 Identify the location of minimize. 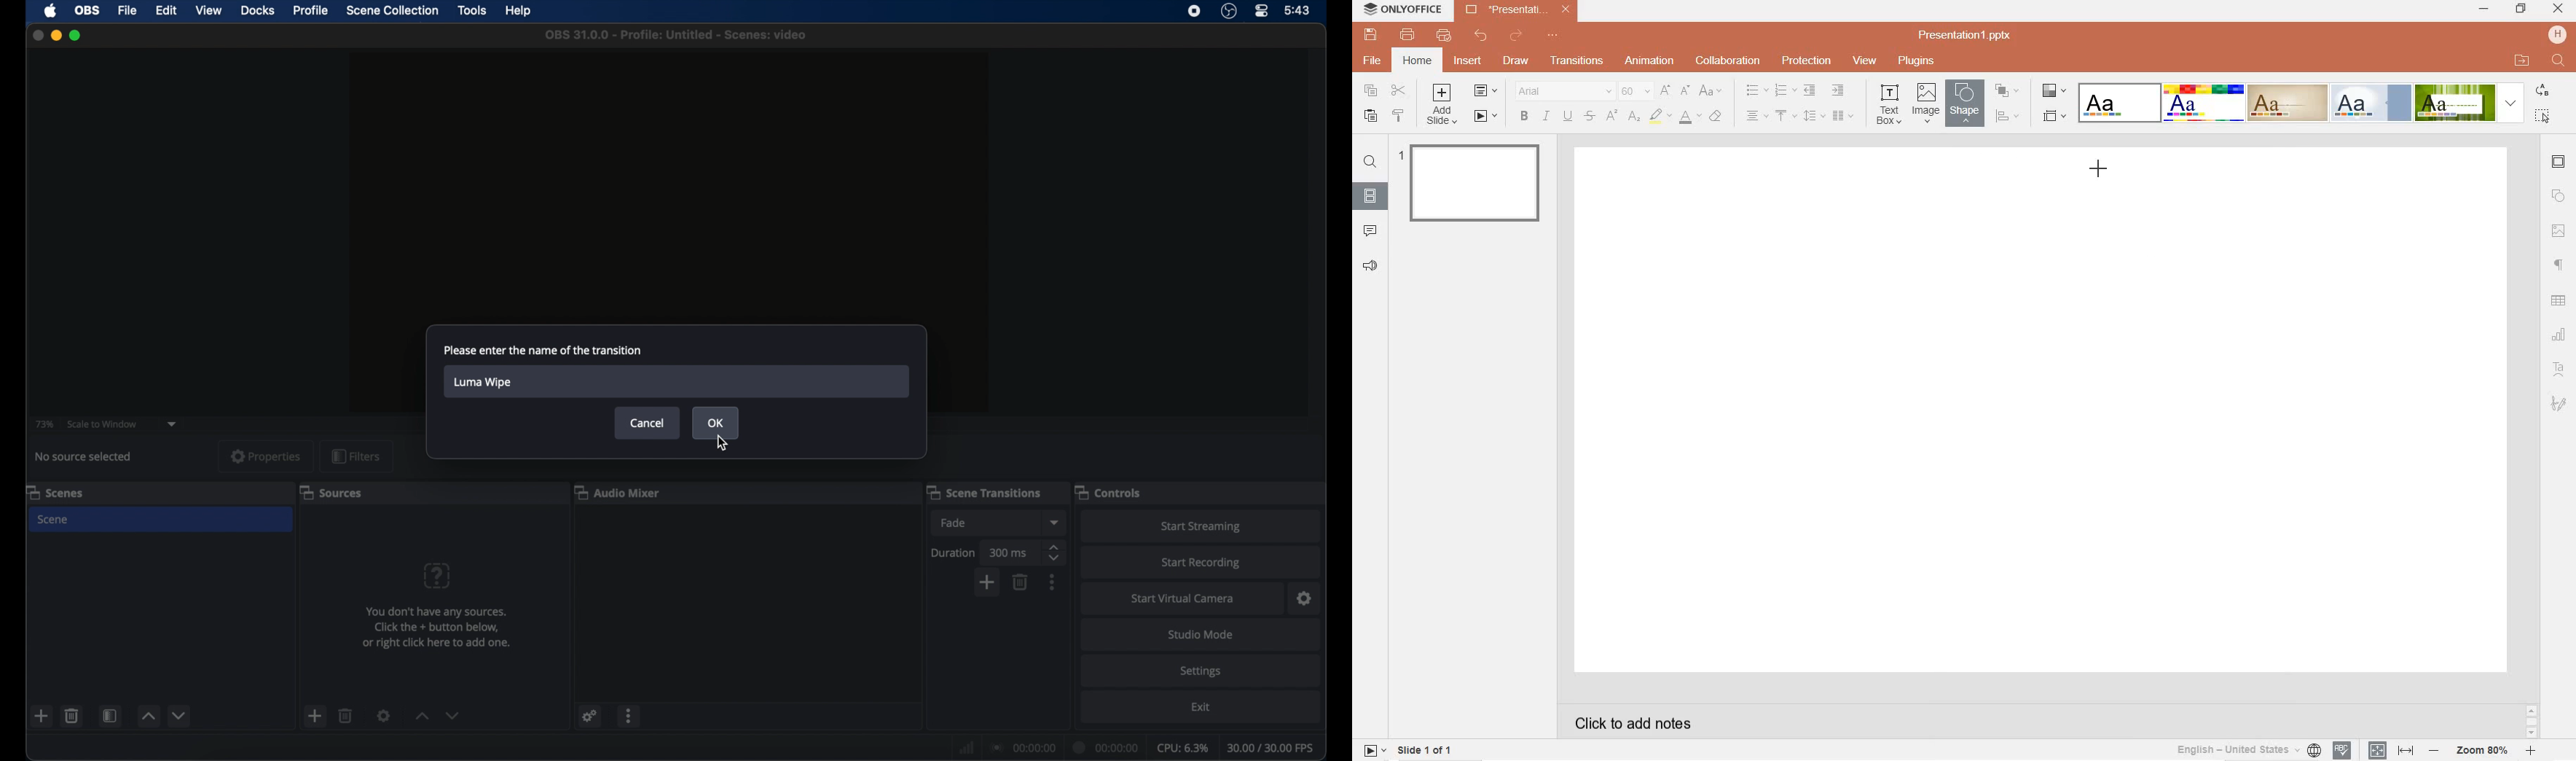
(56, 35).